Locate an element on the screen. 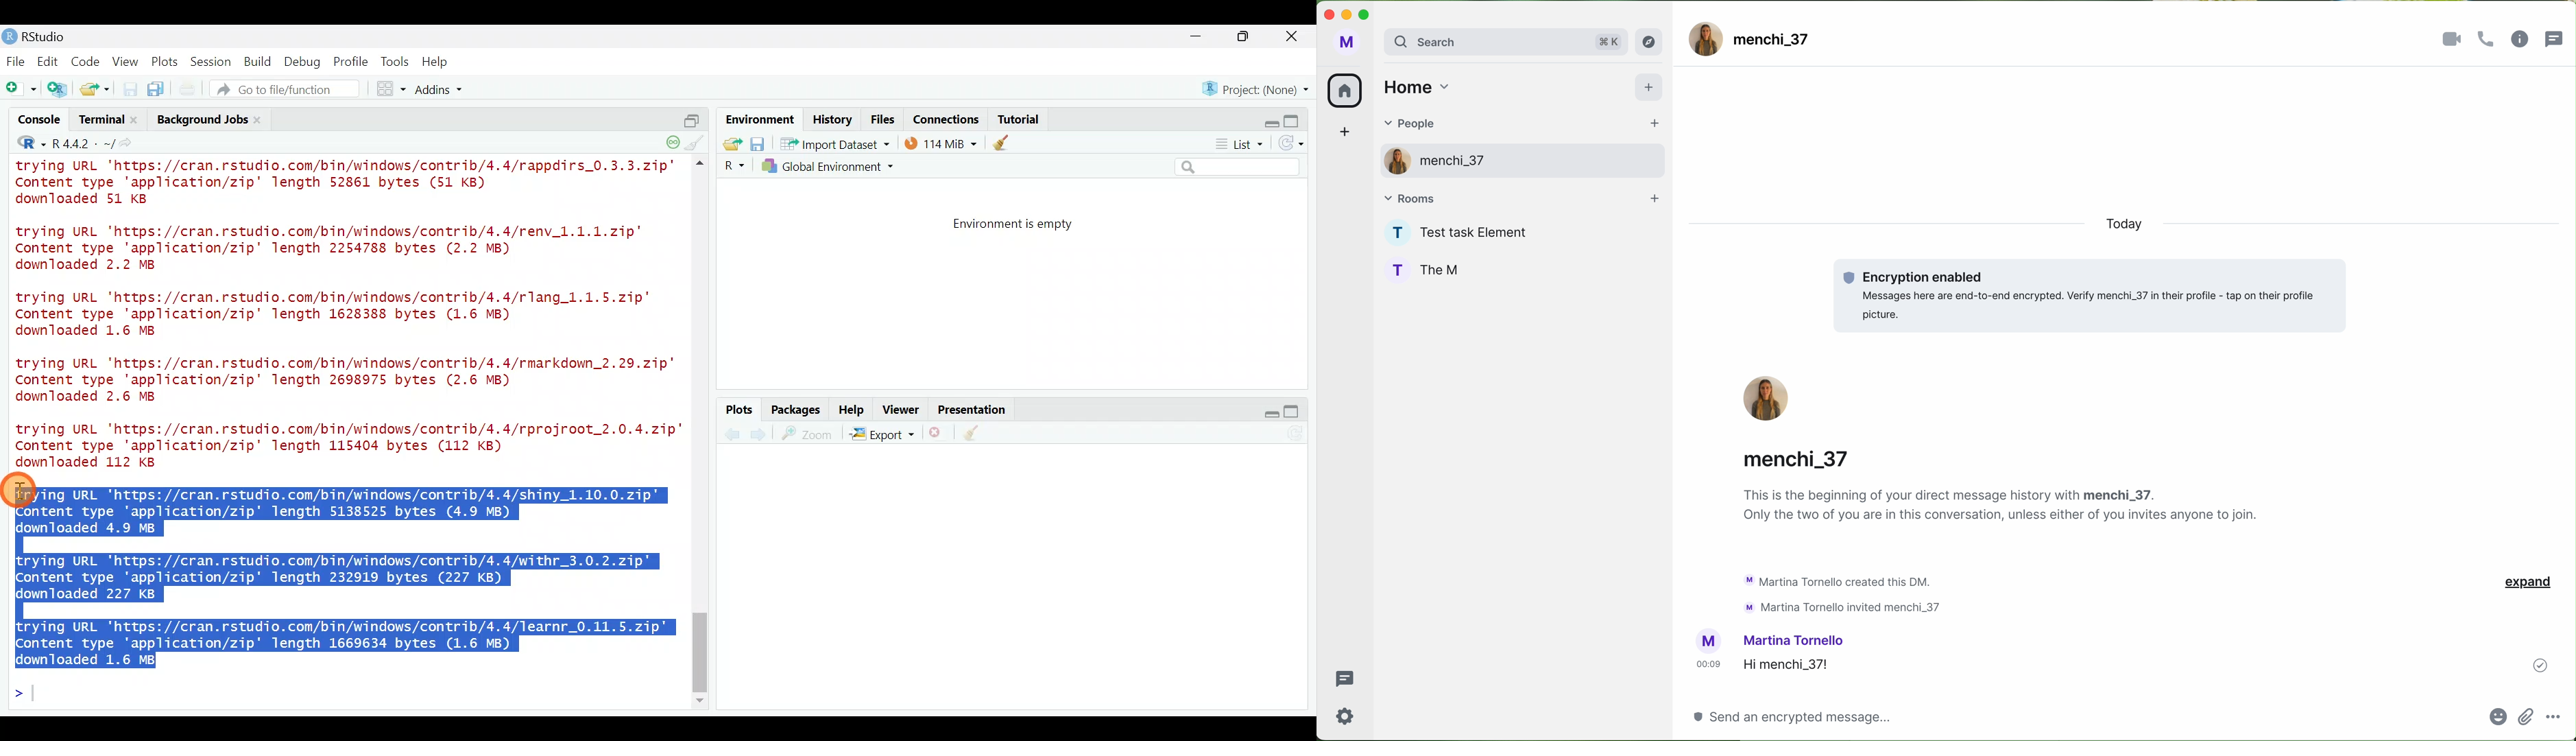 Image resolution: width=2576 pixels, height=756 pixels. Viewer is located at coordinates (901, 411).